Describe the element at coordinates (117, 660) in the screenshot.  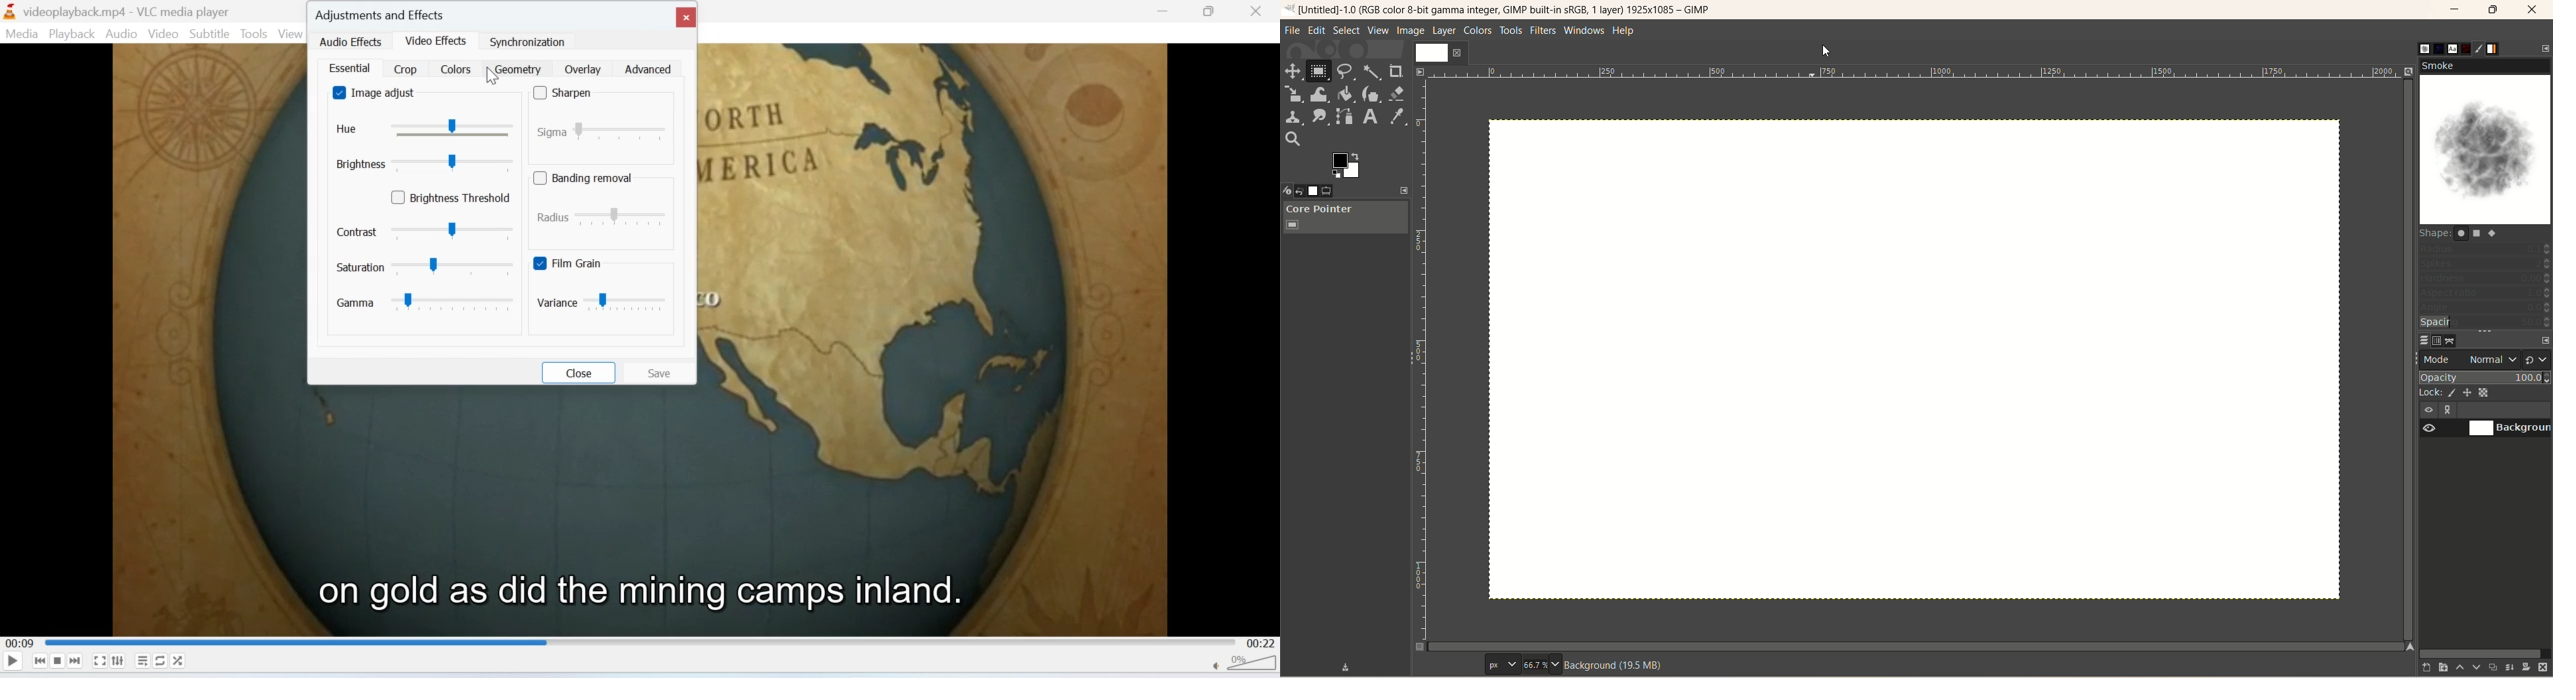
I see `Extended settings` at that location.